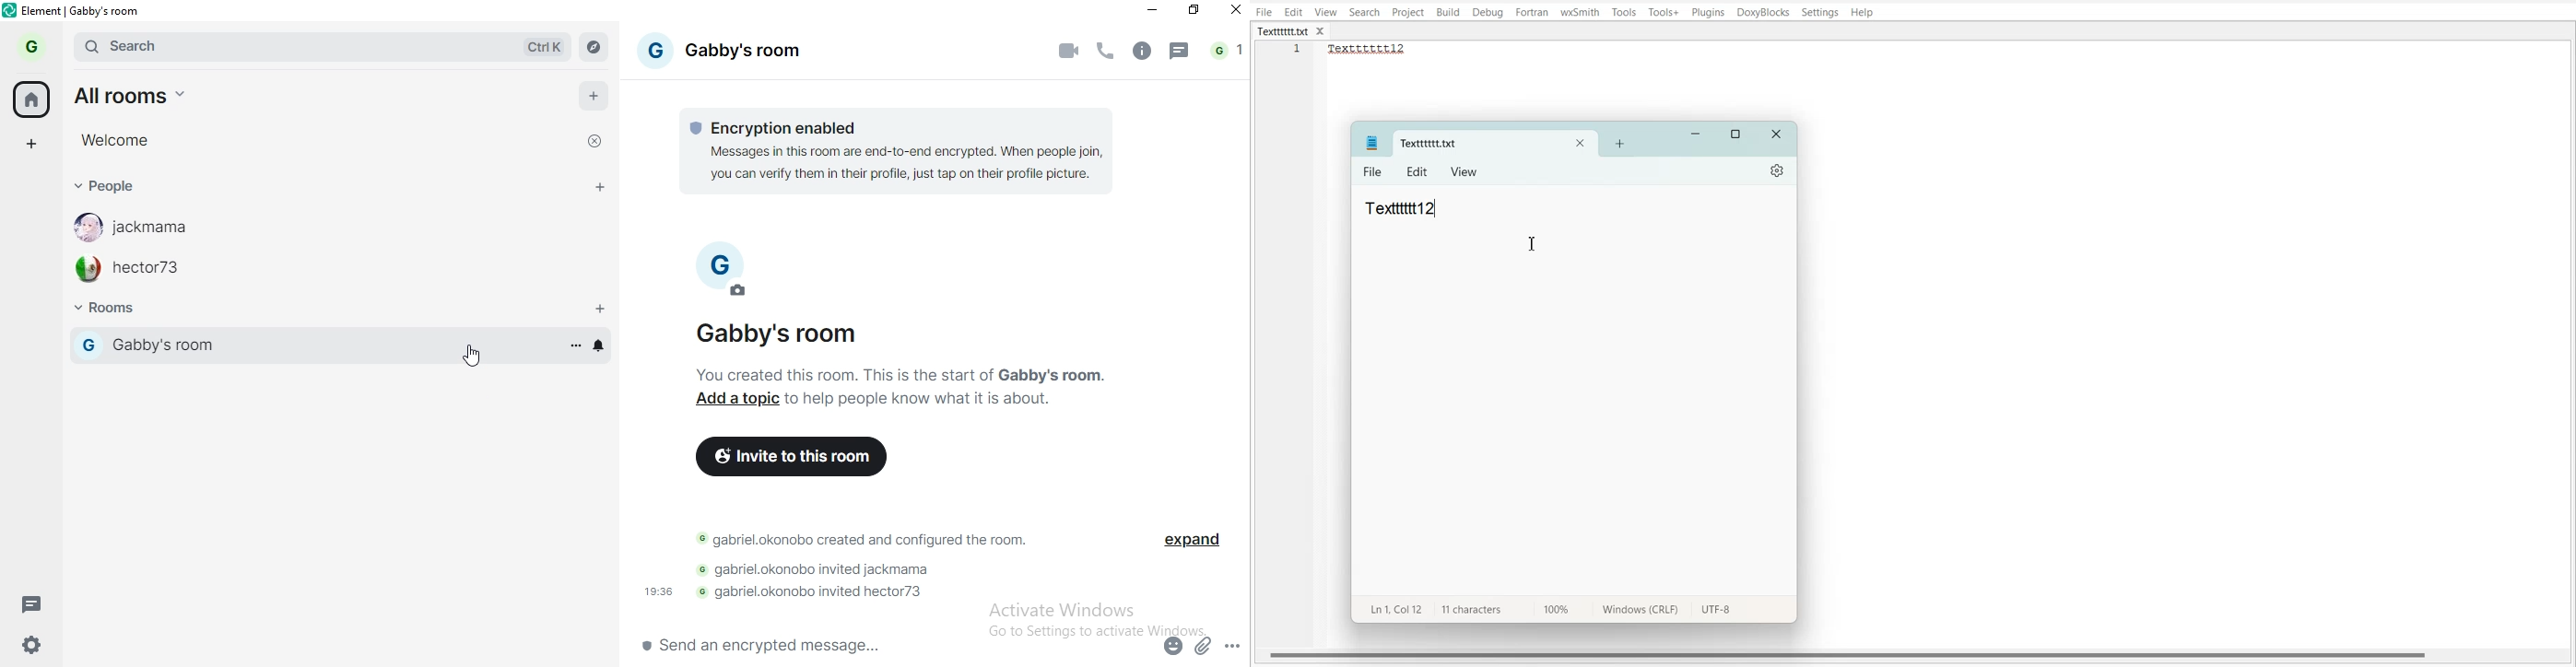 The image size is (2576, 672). What do you see at coordinates (1293, 12) in the screenshot?
I see `Edit` at bounding box center [1293, 12].